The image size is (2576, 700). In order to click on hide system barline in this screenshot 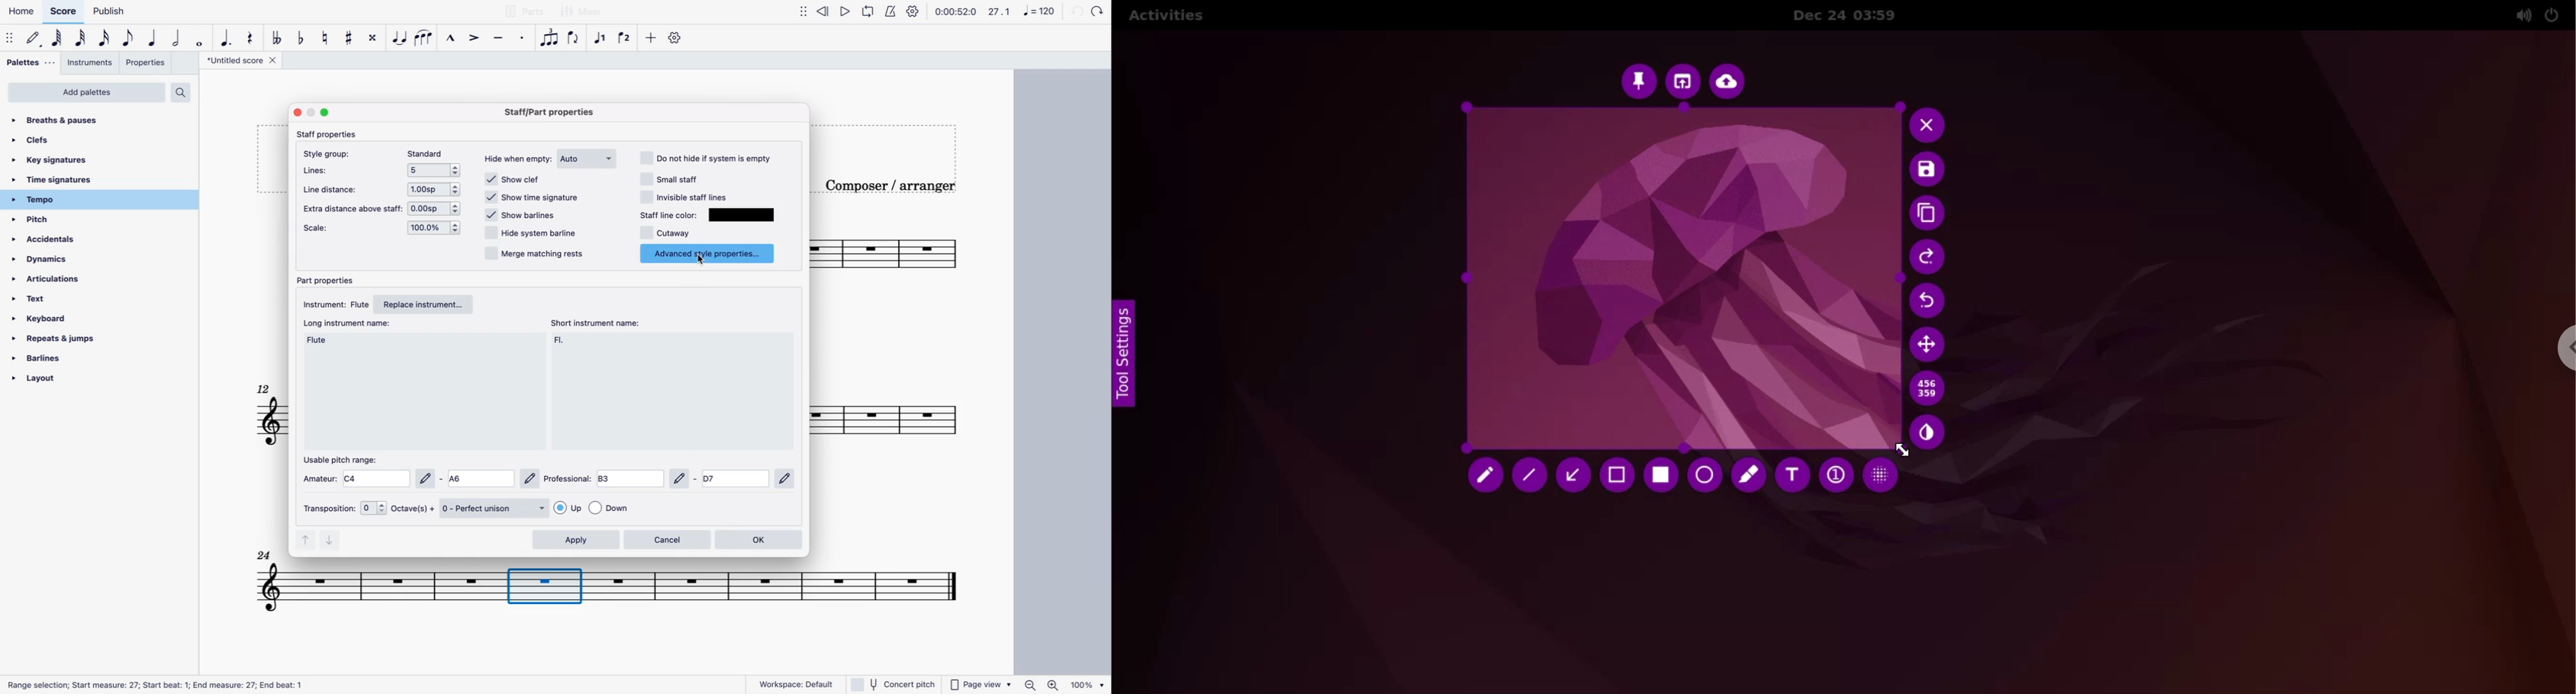, I will do `click(527, 234)`.